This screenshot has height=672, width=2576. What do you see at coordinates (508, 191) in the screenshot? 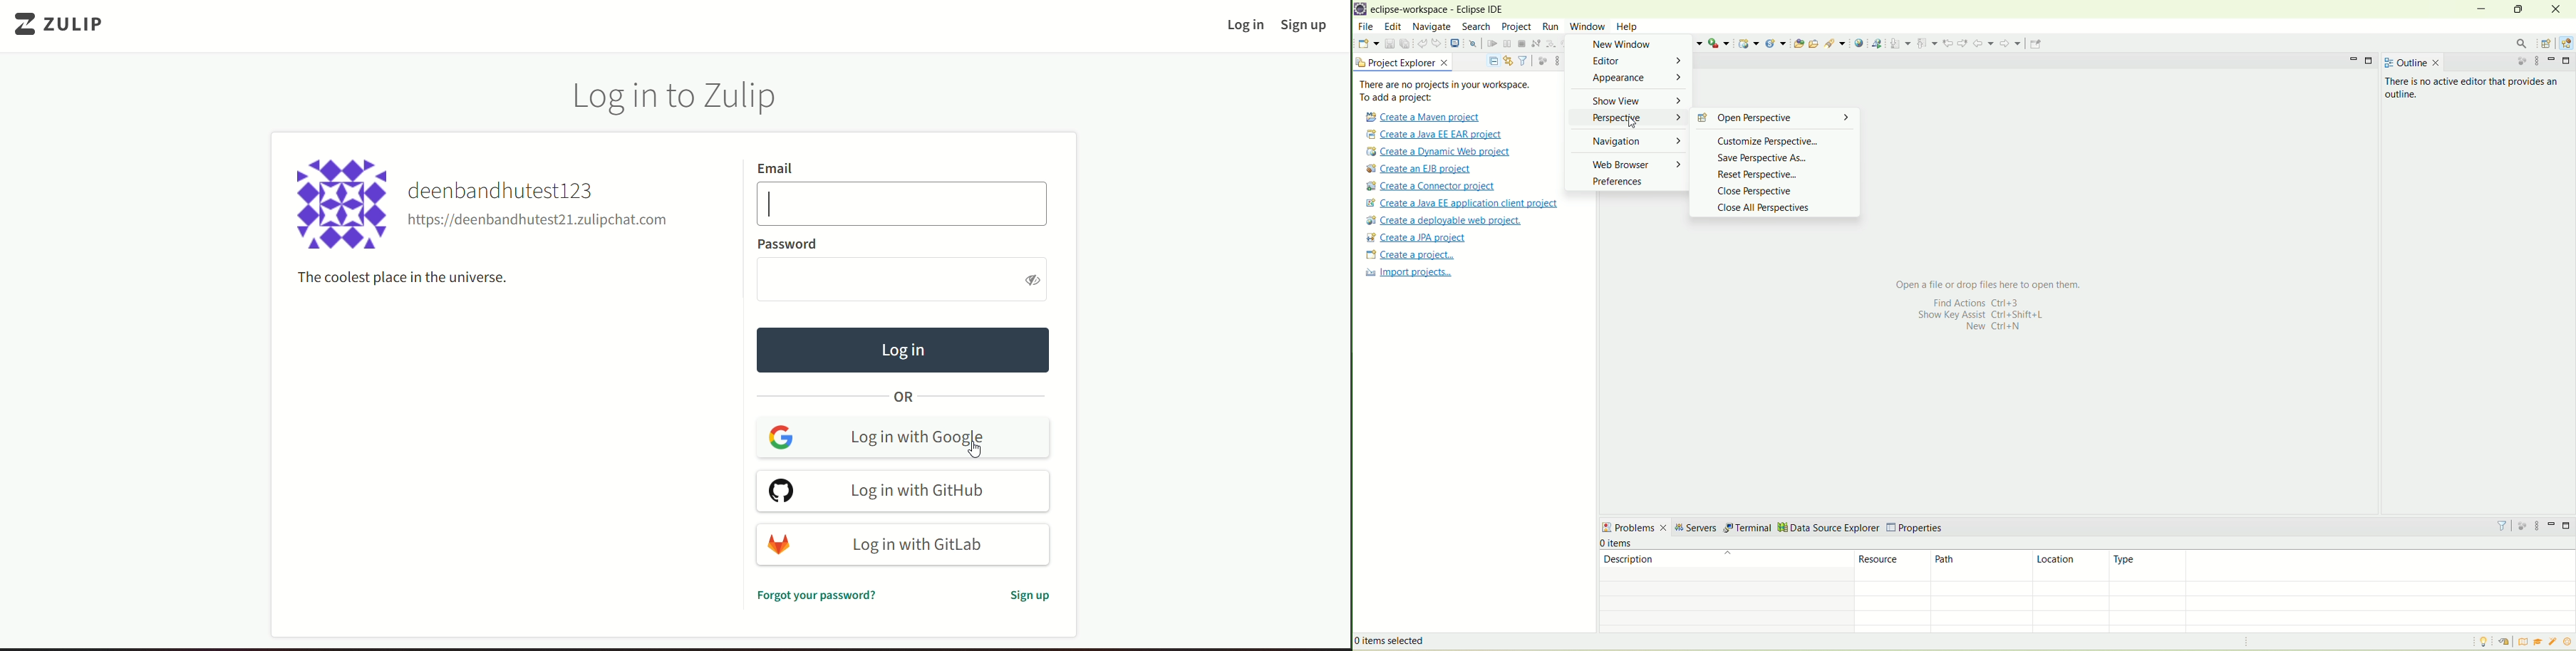
I see `username` at bounding box center [508, 191].